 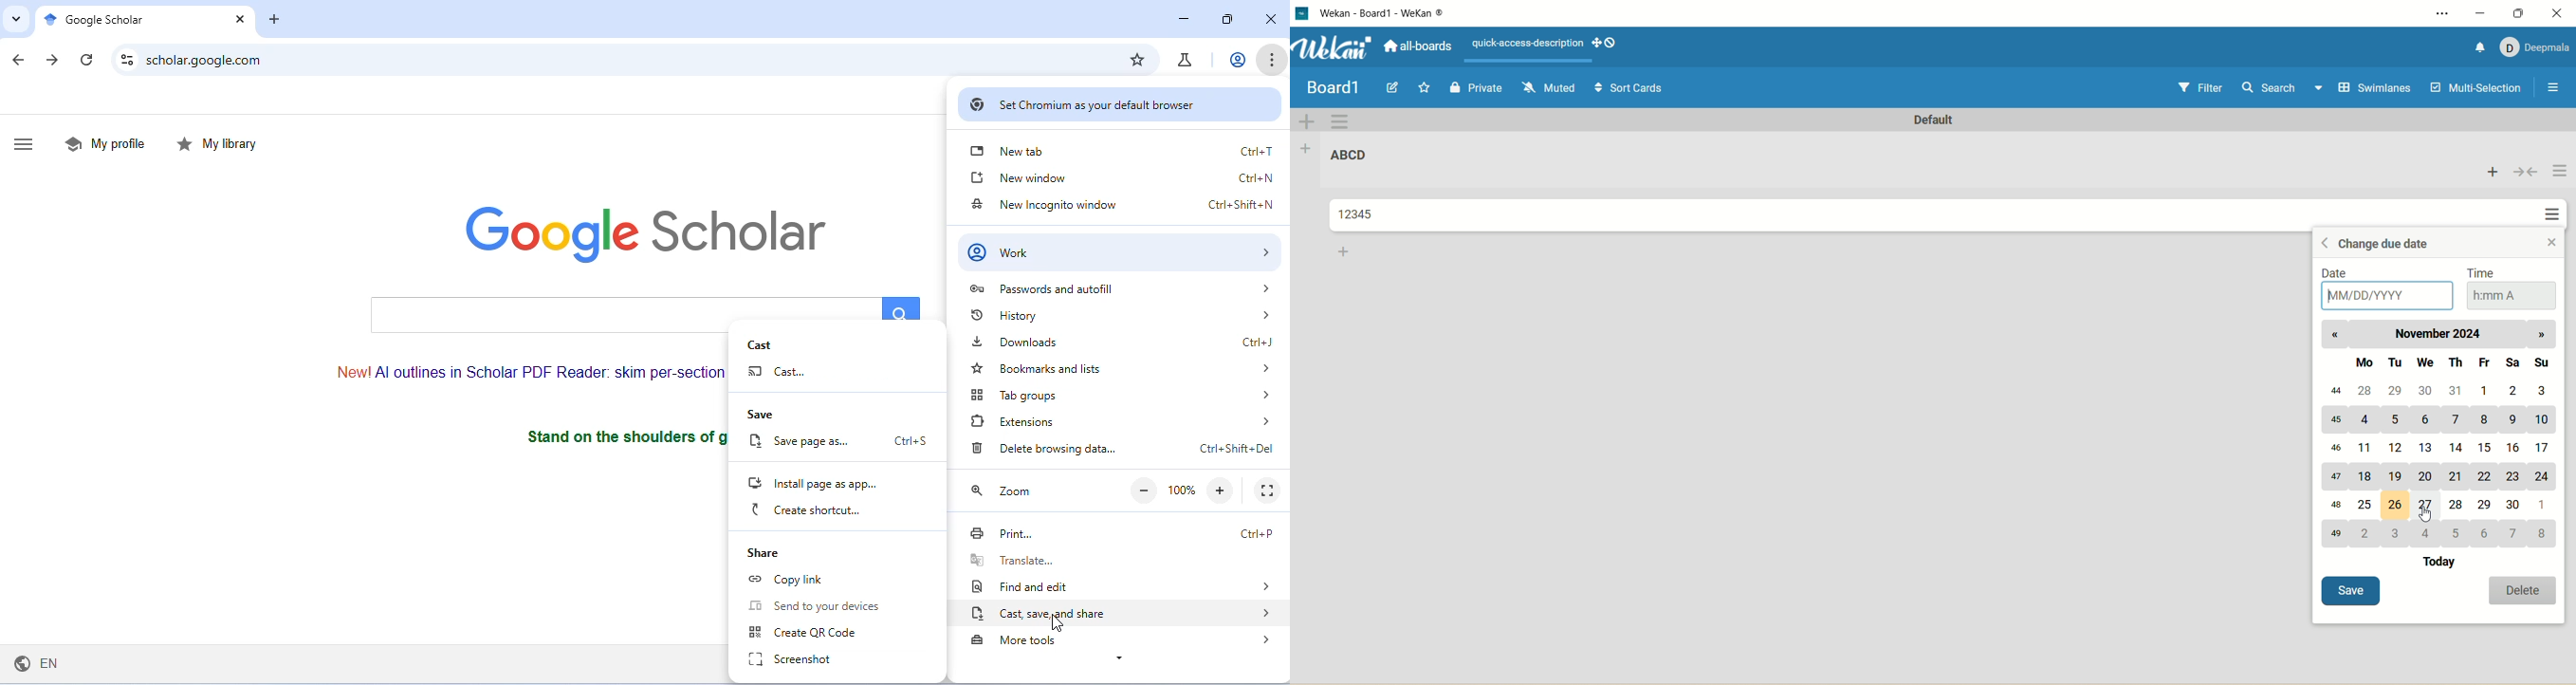 I want to click on private, so click(x=1474, y=90).